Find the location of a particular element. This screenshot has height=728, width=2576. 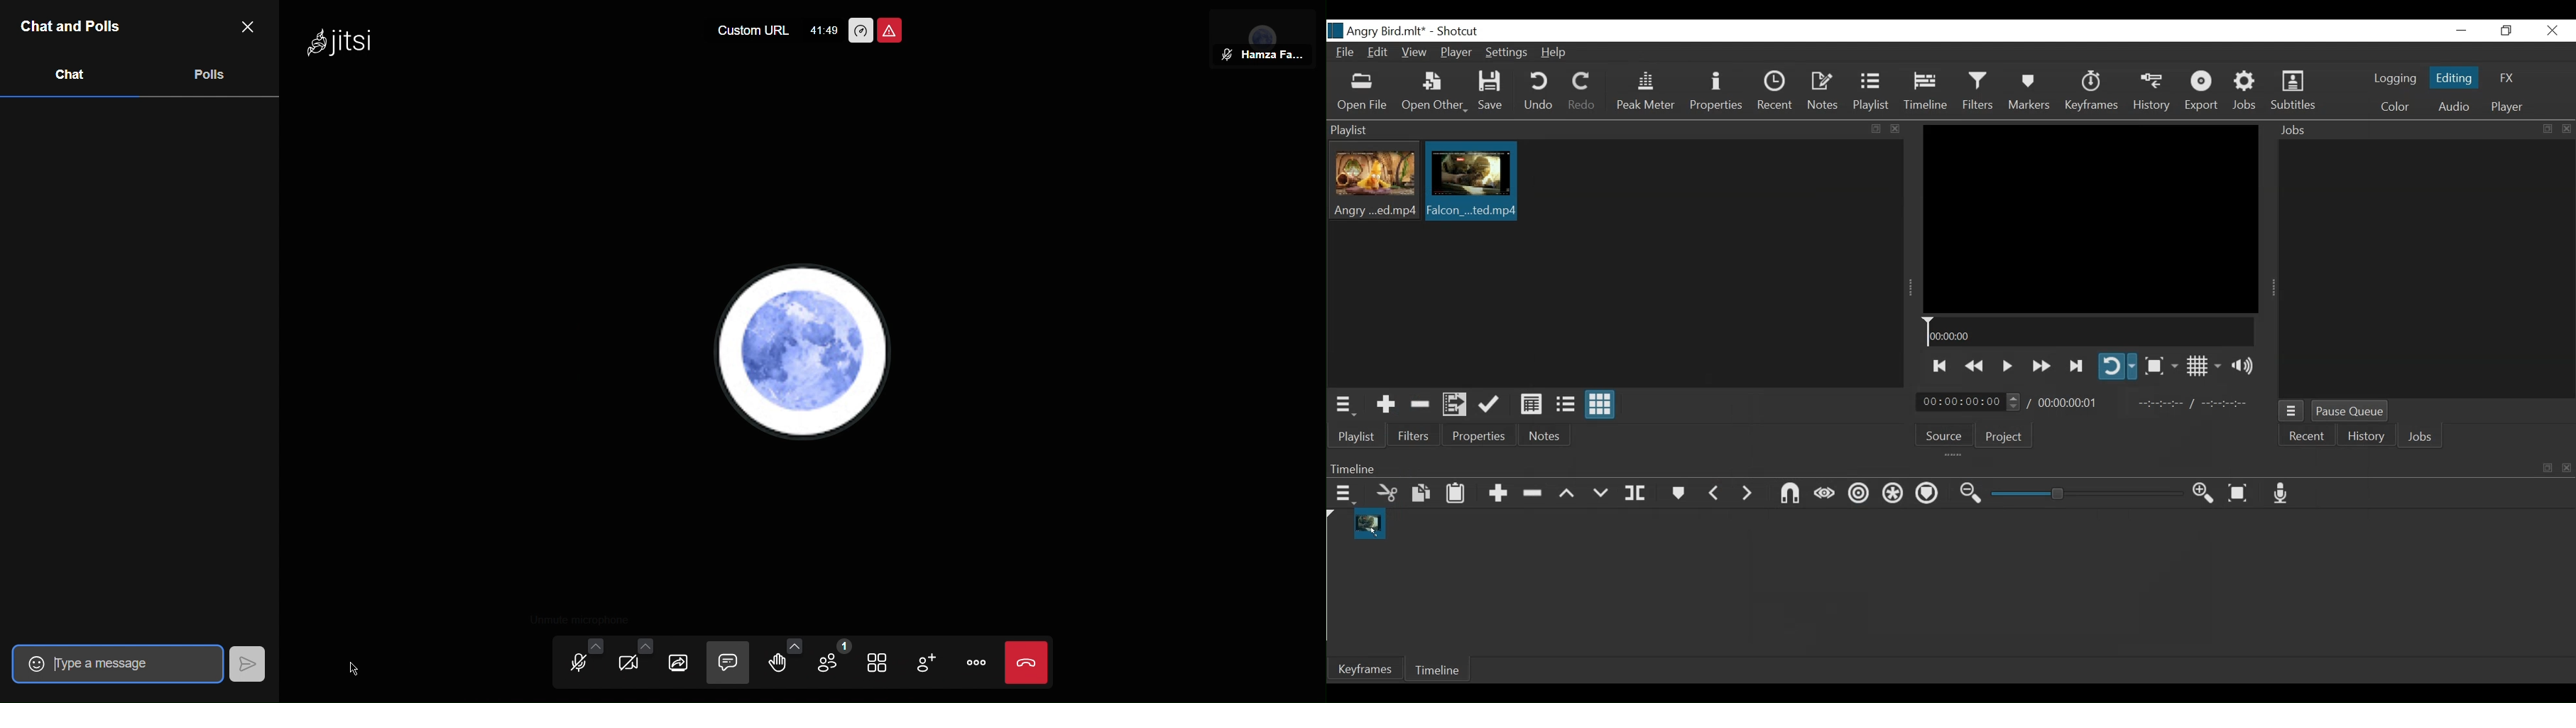

Add the source to the playlist is located at coordinates (1387, 405).